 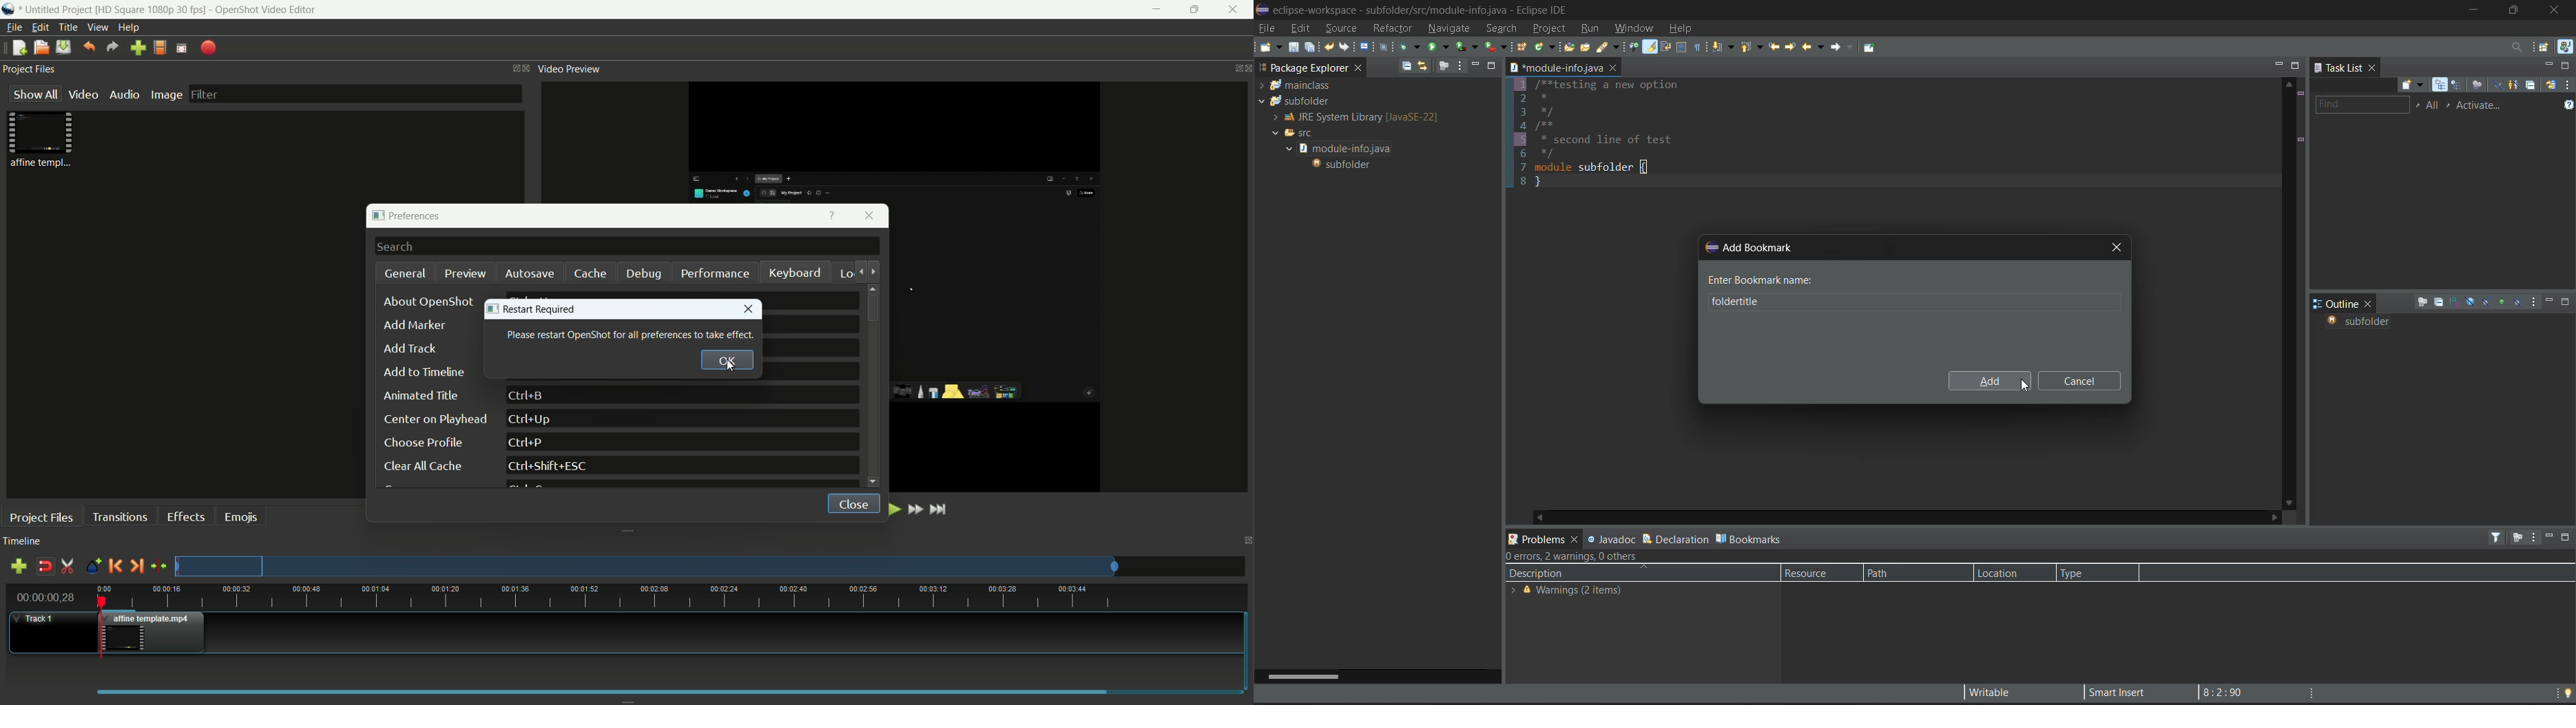 What do you see at coordinates (1445, 65) in the screenshot?
I see `focus on active task` at bounding box center [1445, 65].